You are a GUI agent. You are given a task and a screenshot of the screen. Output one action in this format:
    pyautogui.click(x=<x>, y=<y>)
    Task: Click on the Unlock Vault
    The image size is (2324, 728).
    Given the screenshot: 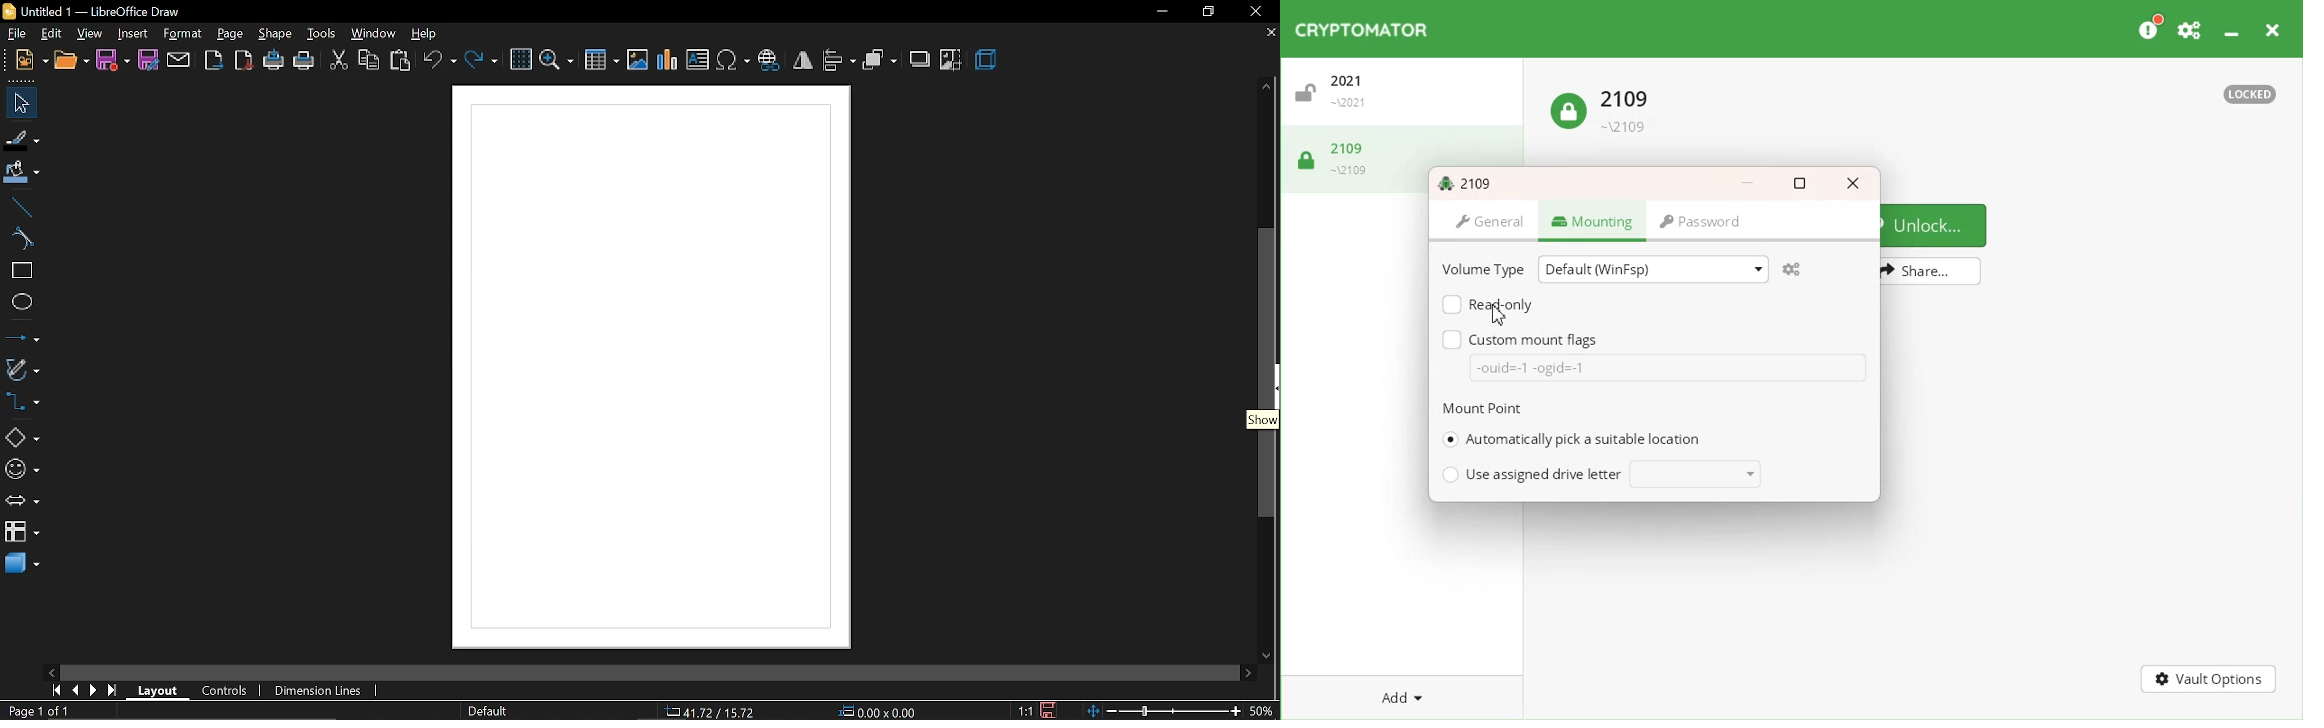 What is the action you would take?
    pyautogui.click(x=1406, y=96)
    